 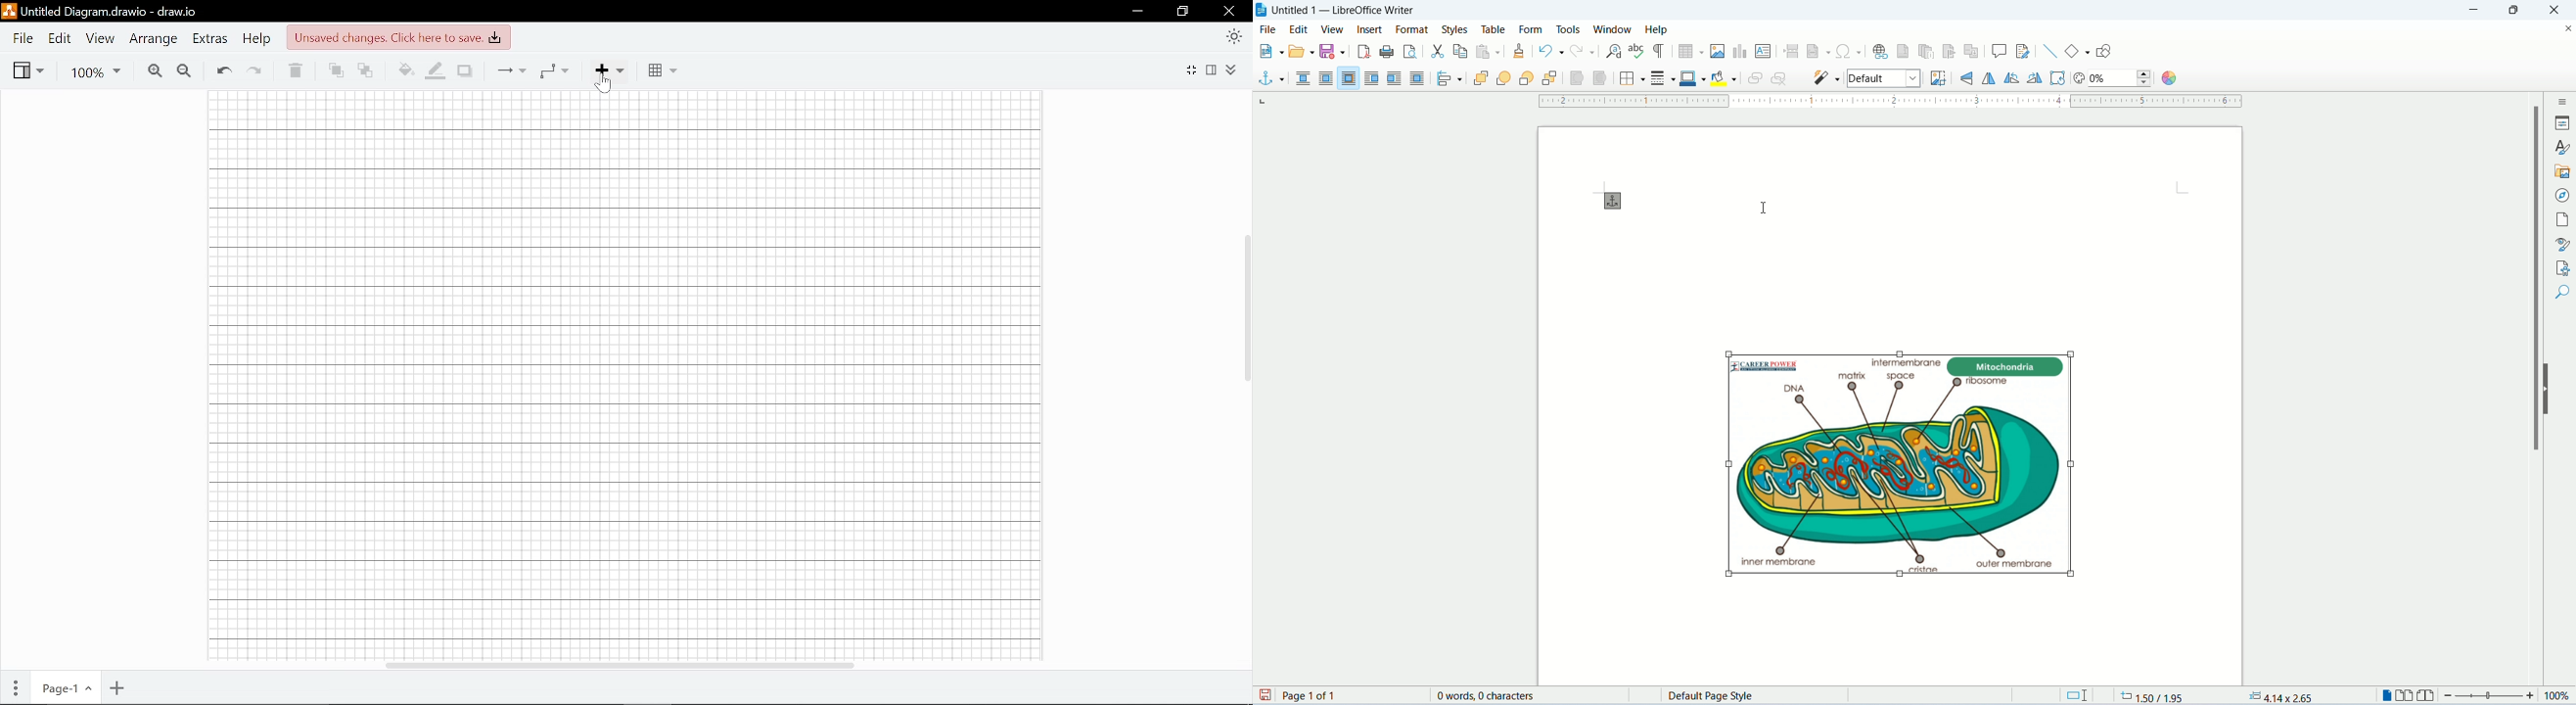 What do you see at coordinates (1245, 305) in the screenshot?
I see `Vertical scrollbar` at bounding box center [1245, 305].